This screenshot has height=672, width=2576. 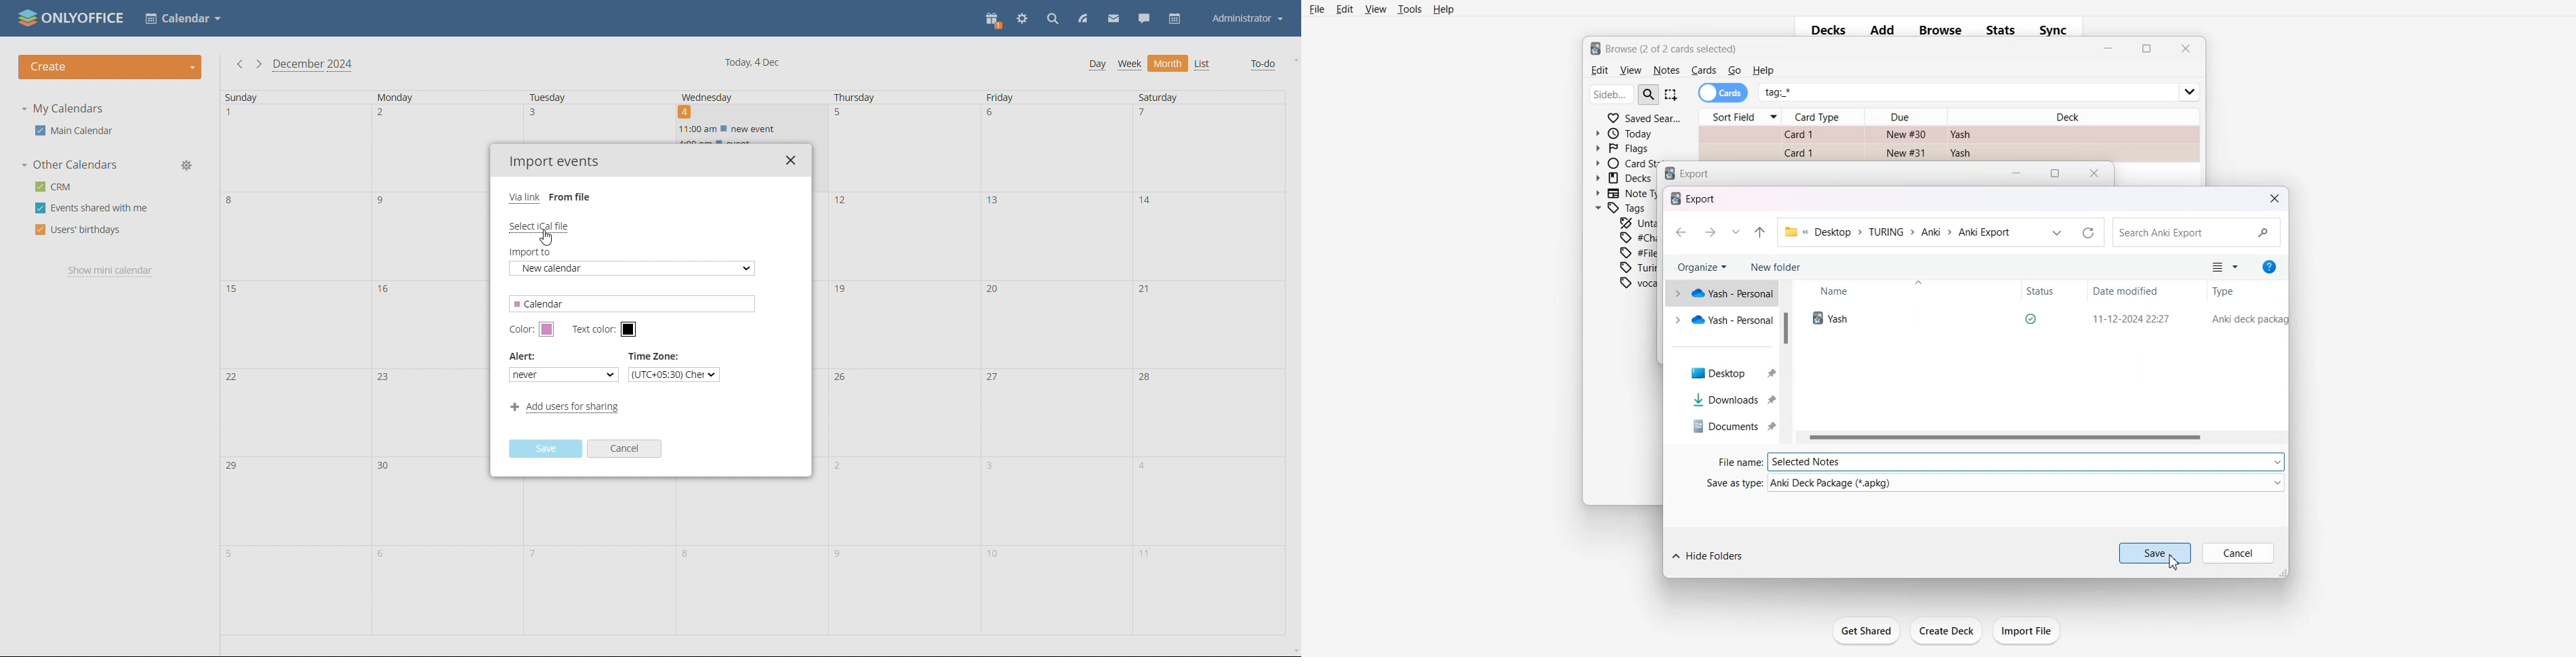 I want to click on Flags, so click(x=1623, y=147).